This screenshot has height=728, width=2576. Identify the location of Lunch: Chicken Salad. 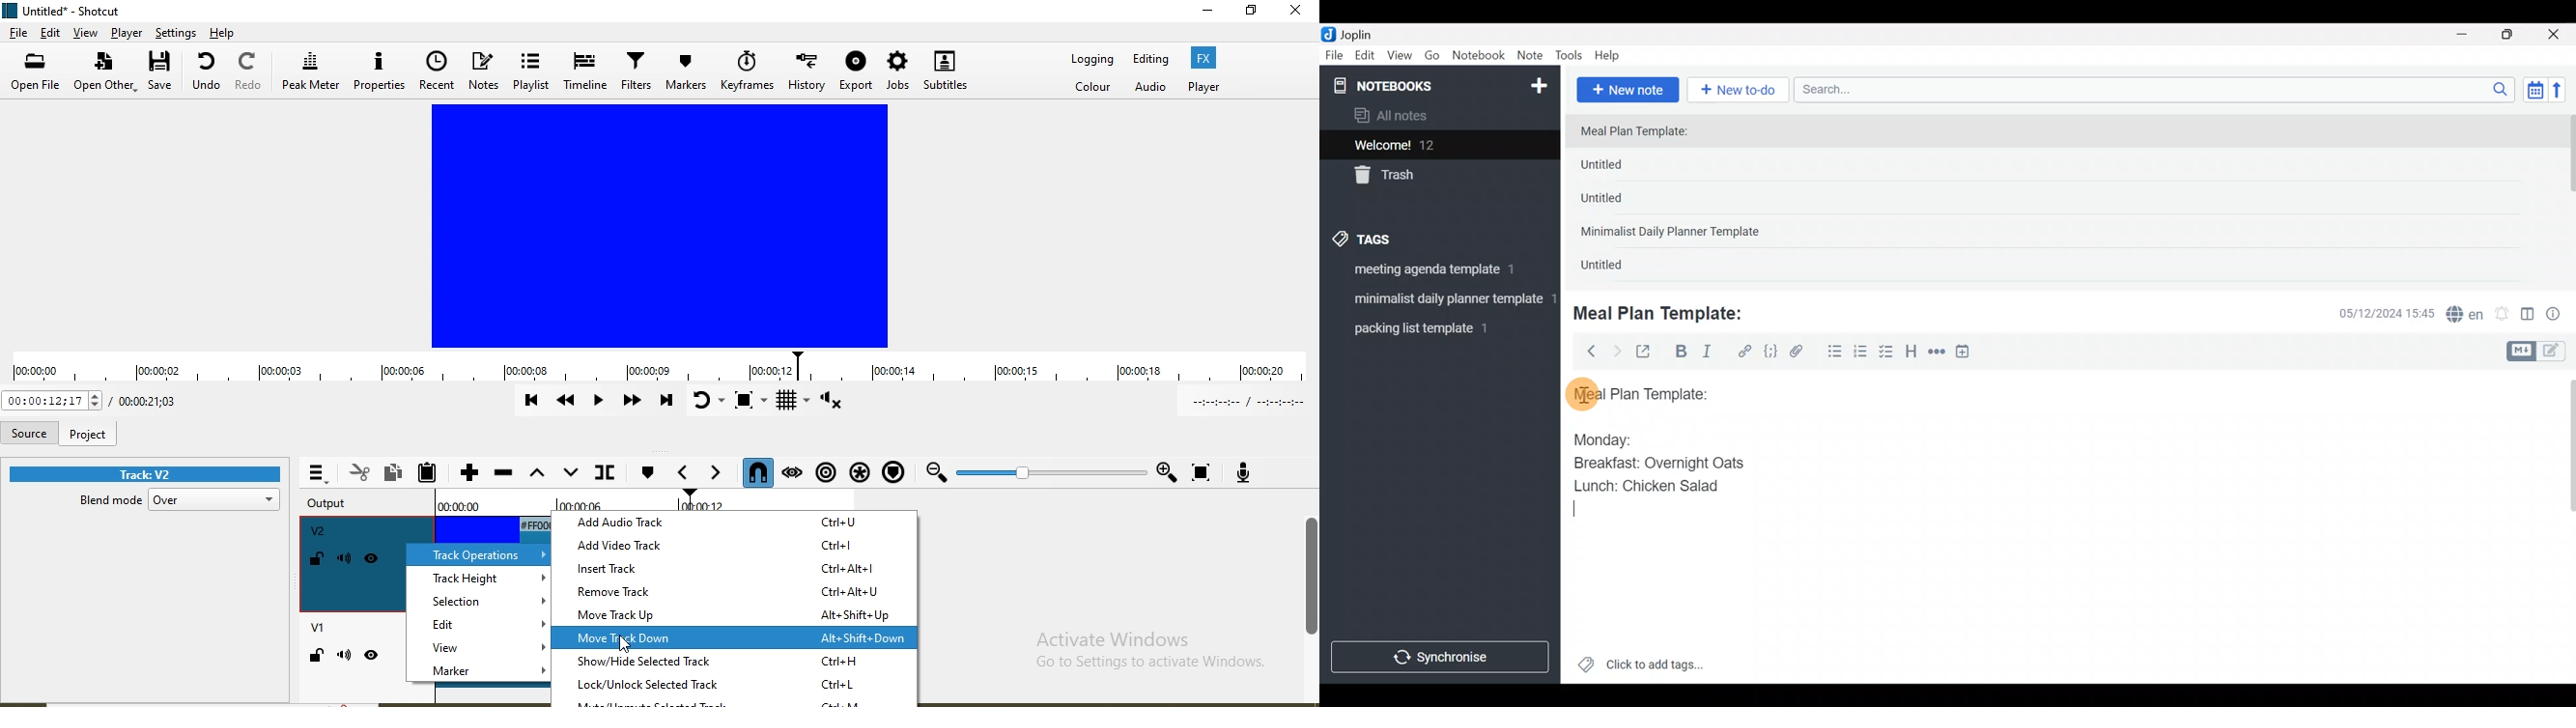
(1645, 486).